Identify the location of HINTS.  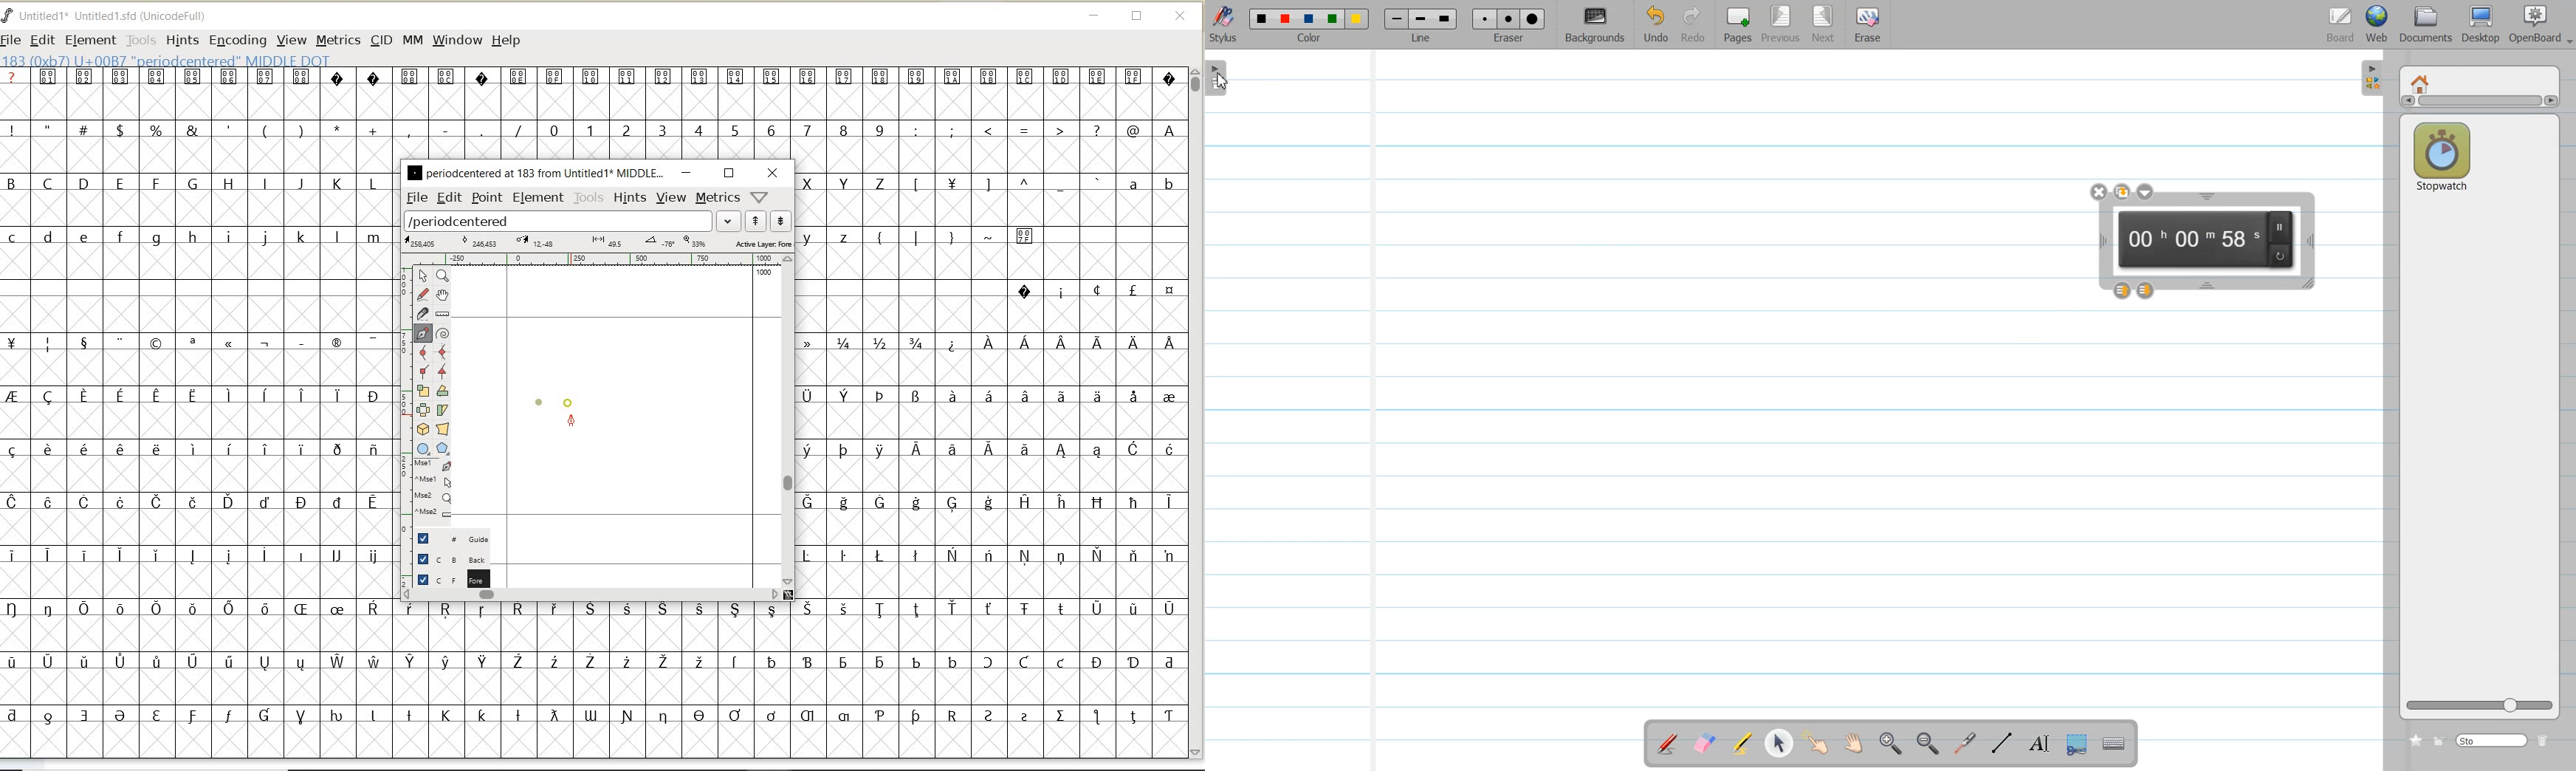
(181, 40).